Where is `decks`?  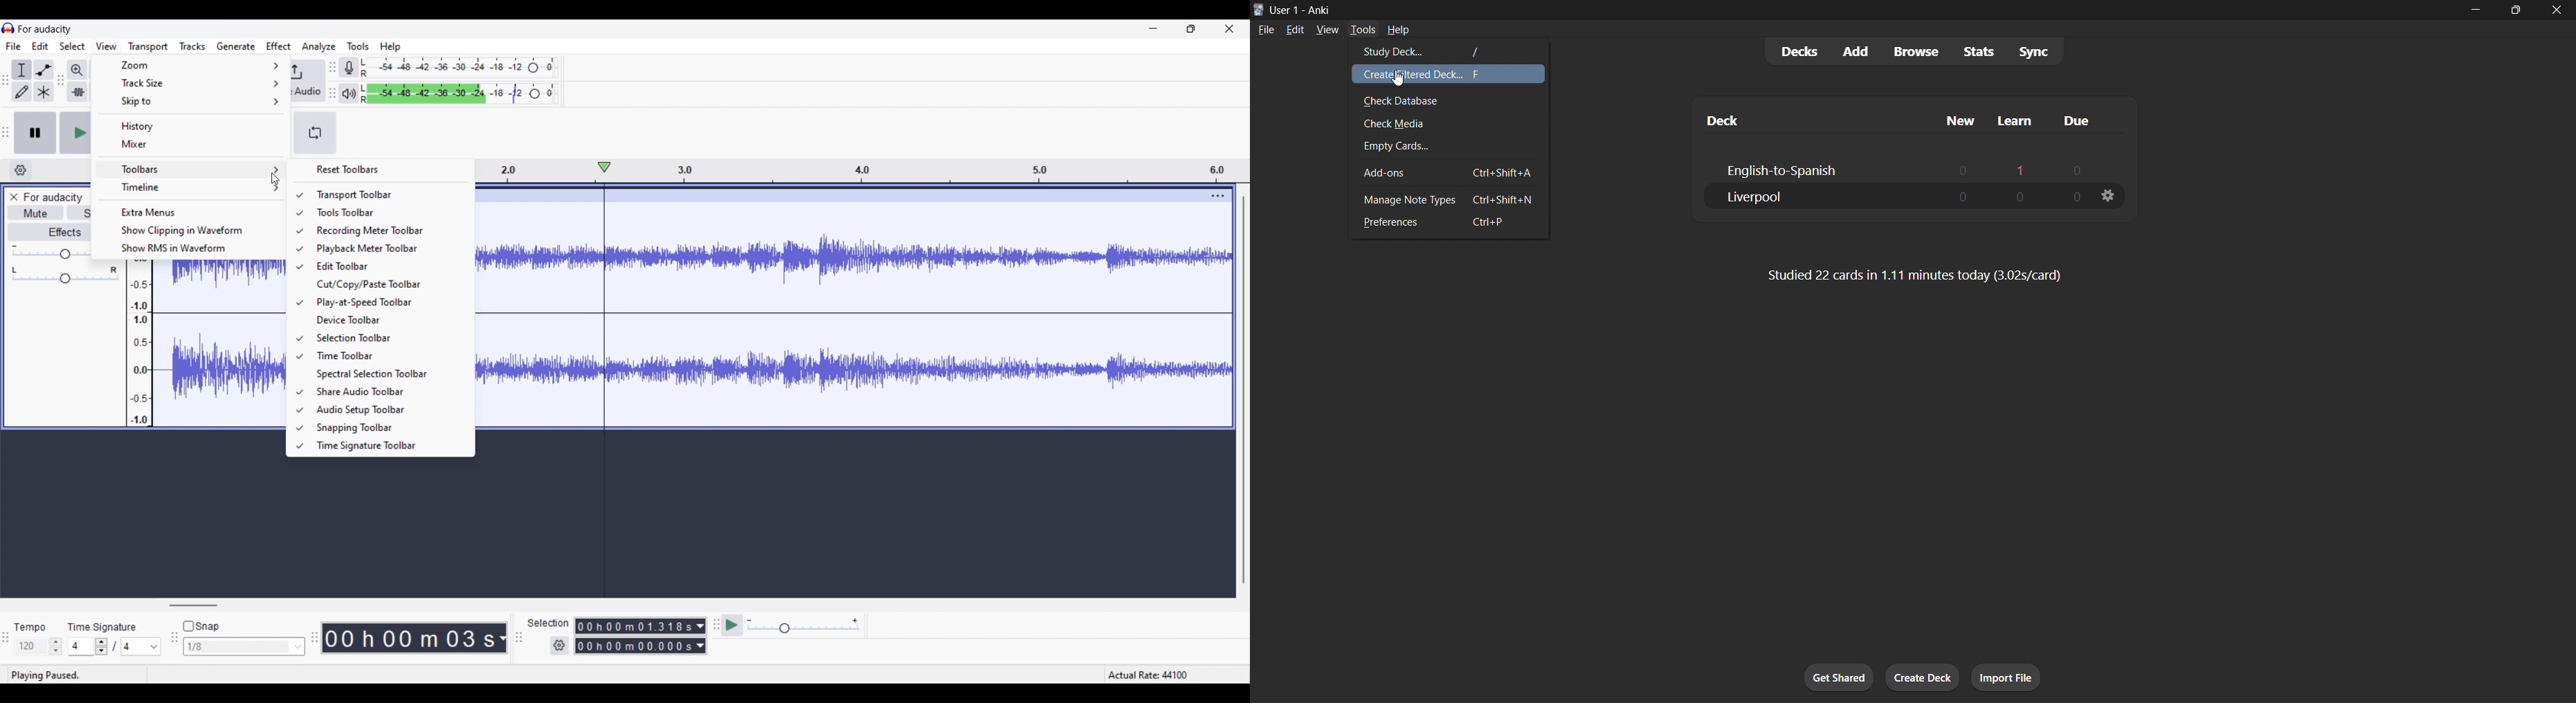
decks is located at coordinates (1787, 50).